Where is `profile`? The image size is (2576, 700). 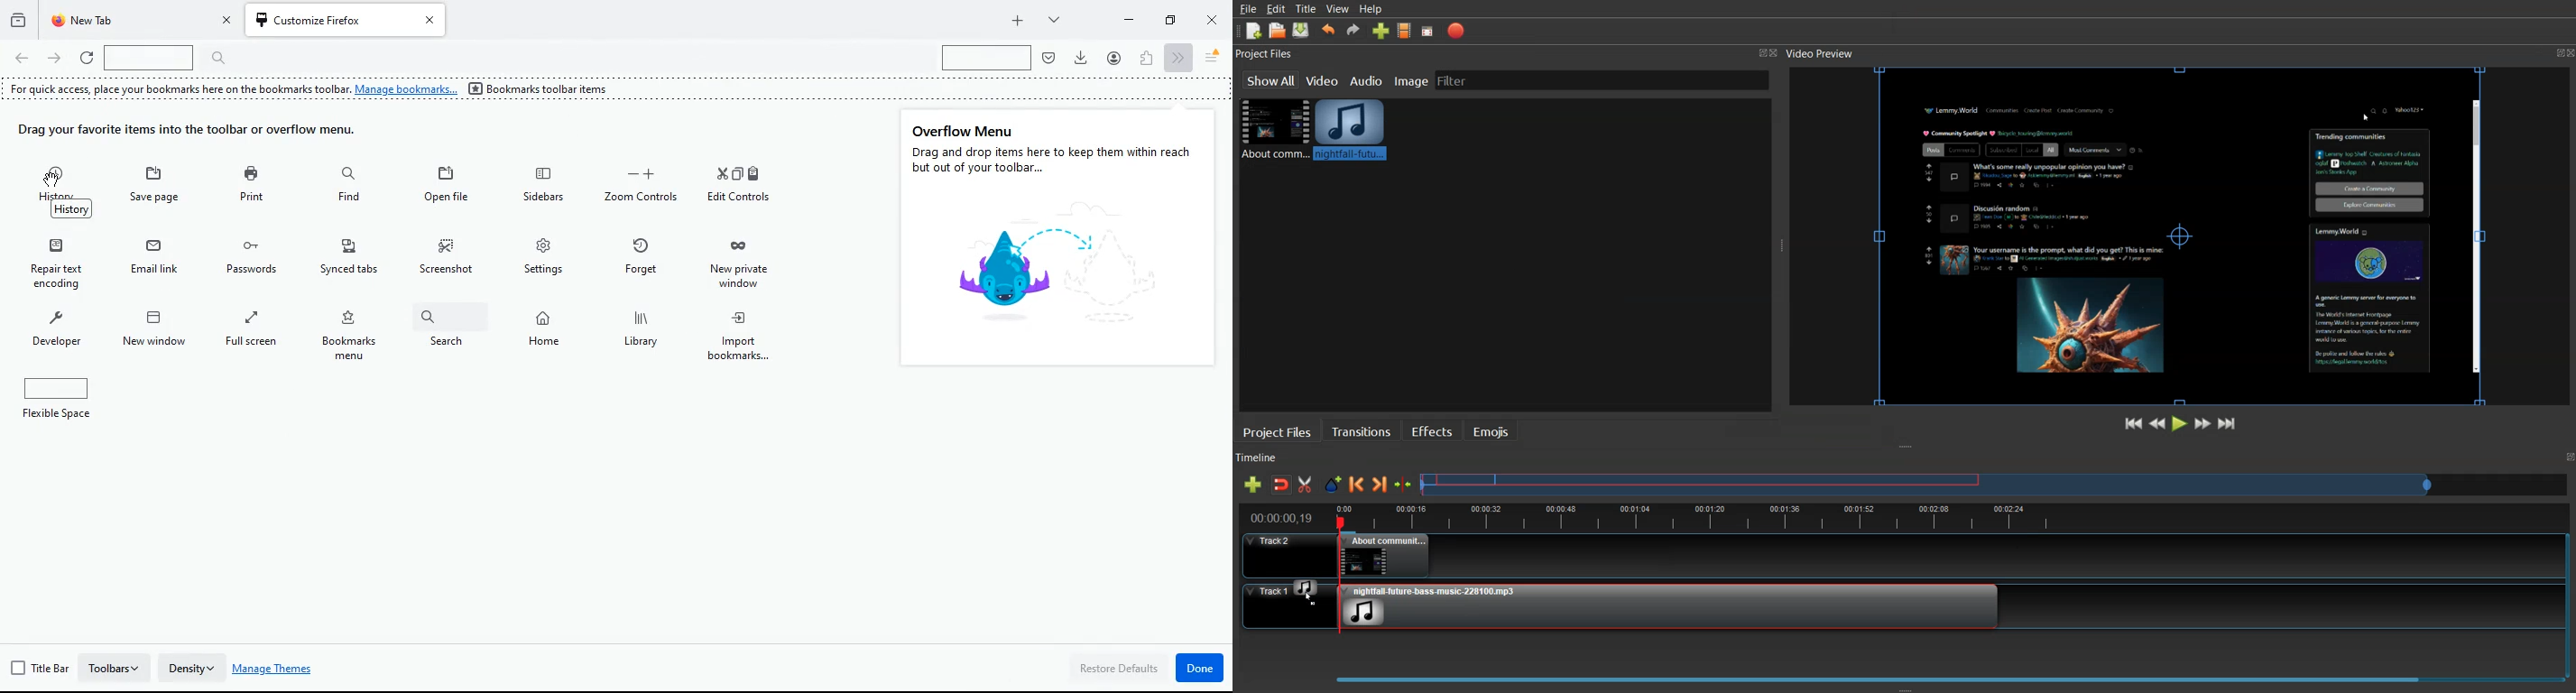
profile is located at coordinates (1114, 57).